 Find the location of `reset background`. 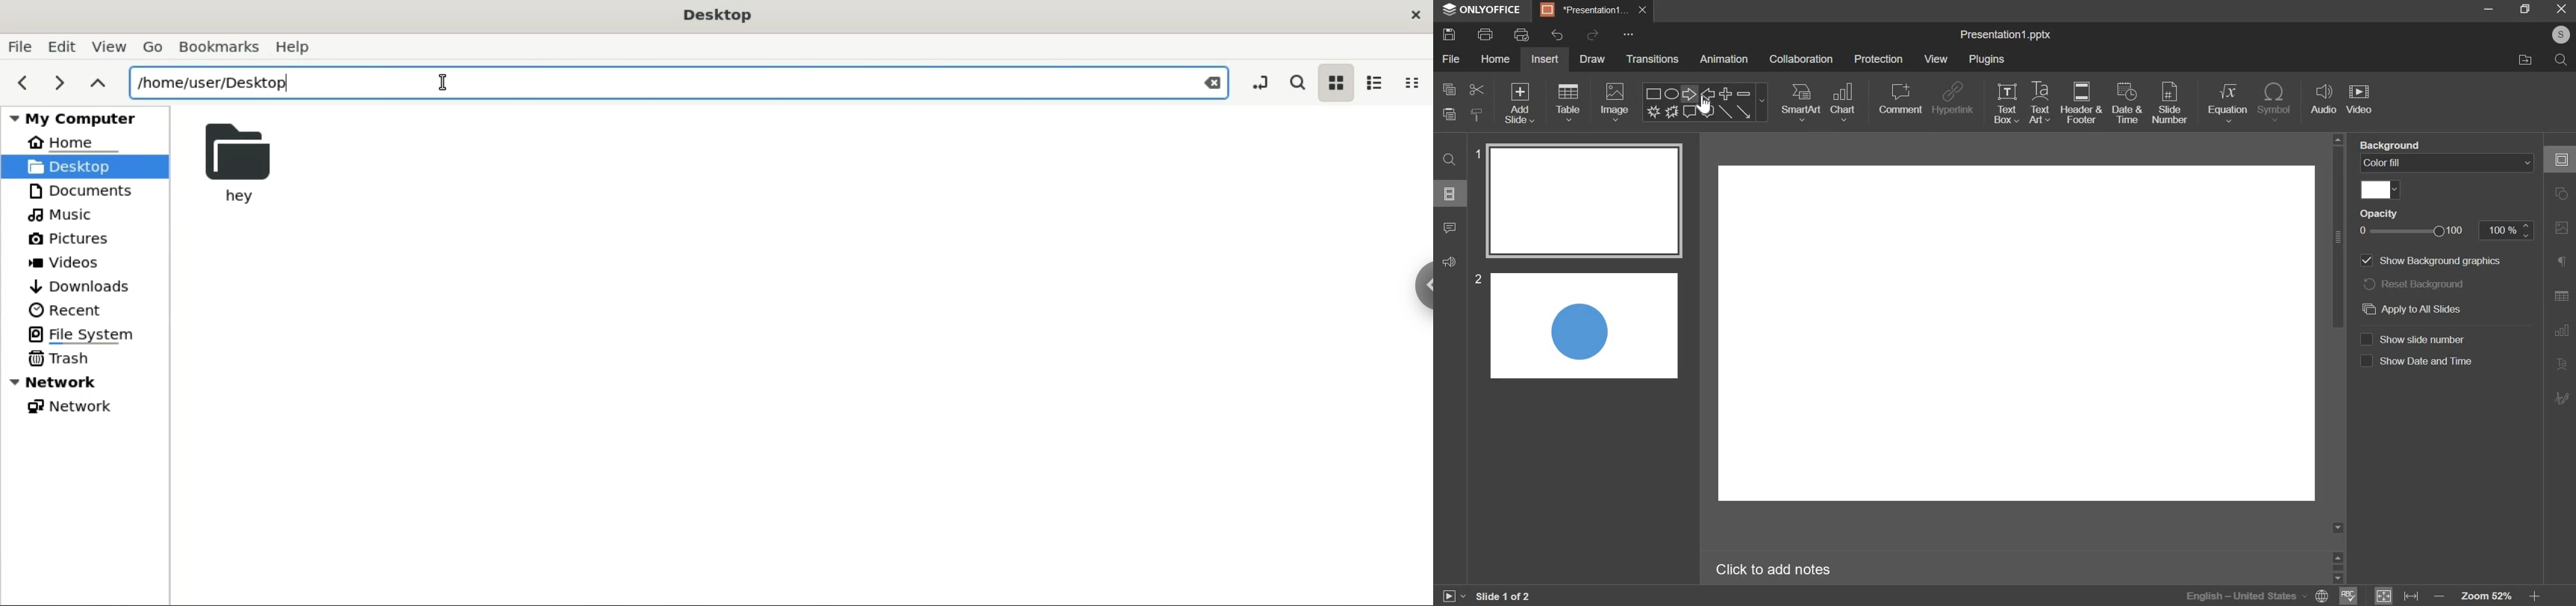

reset background is located at coordinates (2417, 285).